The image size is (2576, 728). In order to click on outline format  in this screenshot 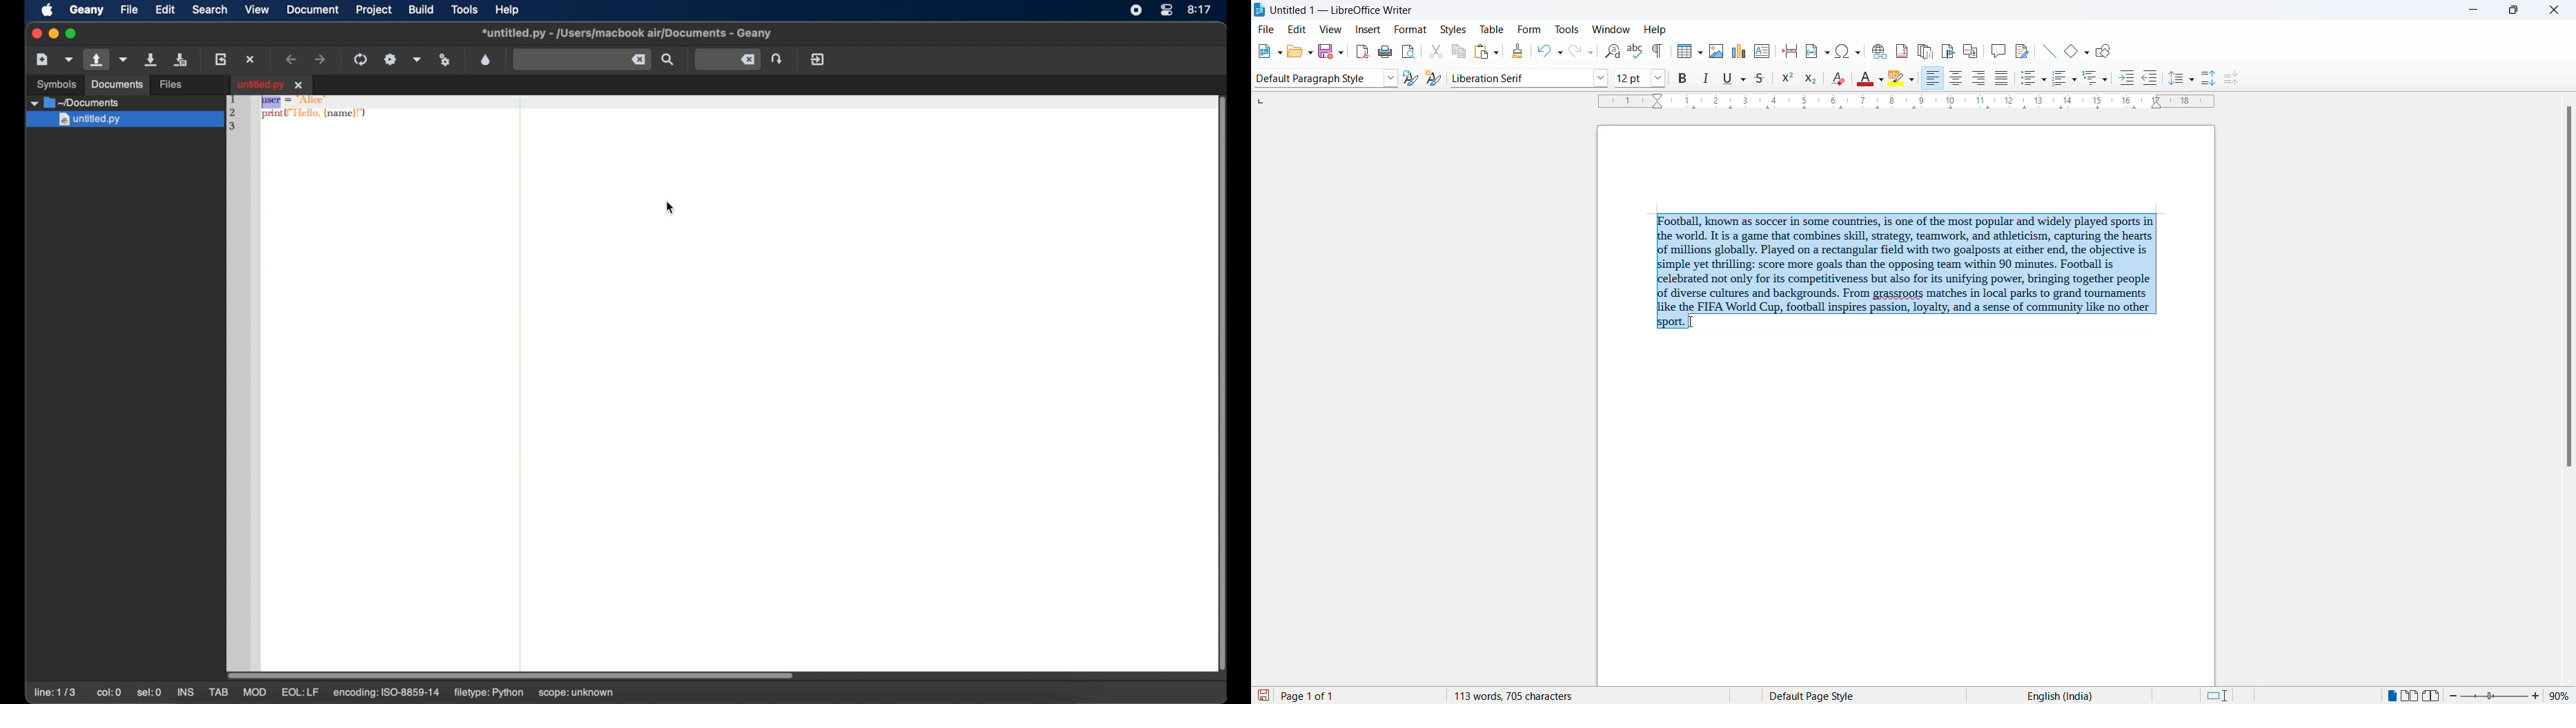, I will do `click(2088, 79)`.